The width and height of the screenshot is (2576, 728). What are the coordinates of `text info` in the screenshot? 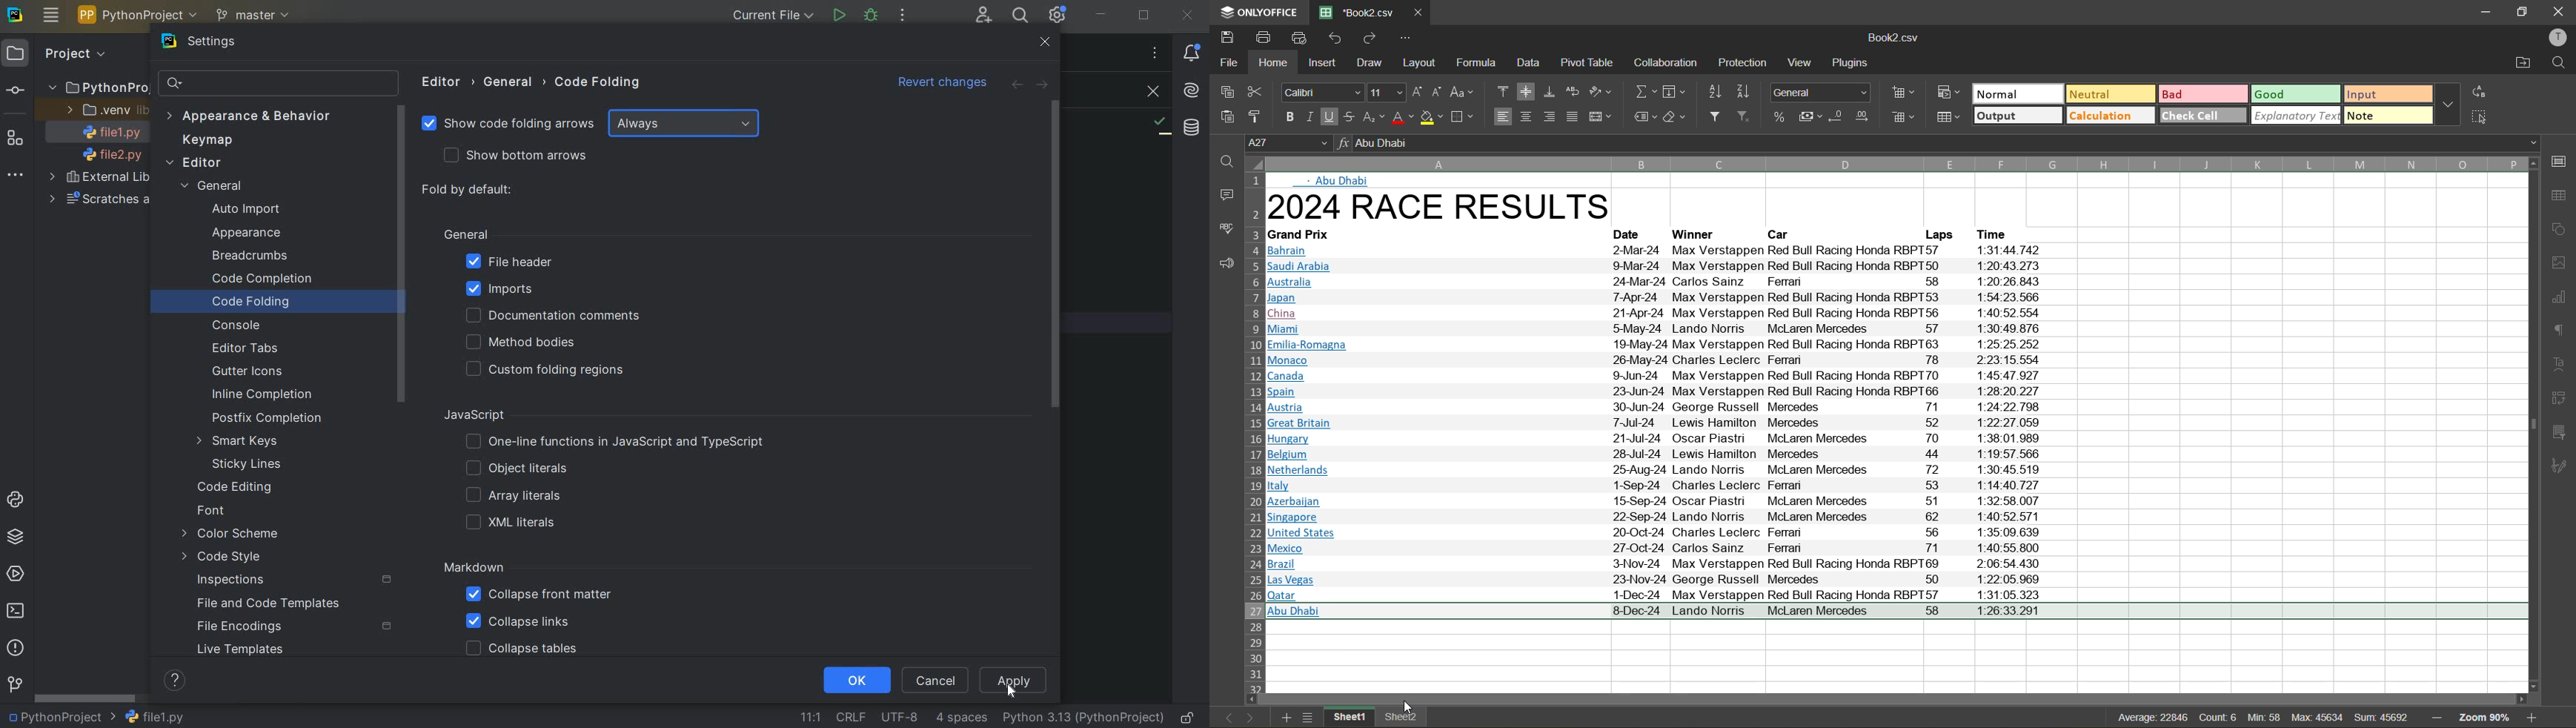 It's located at (1653, 548).